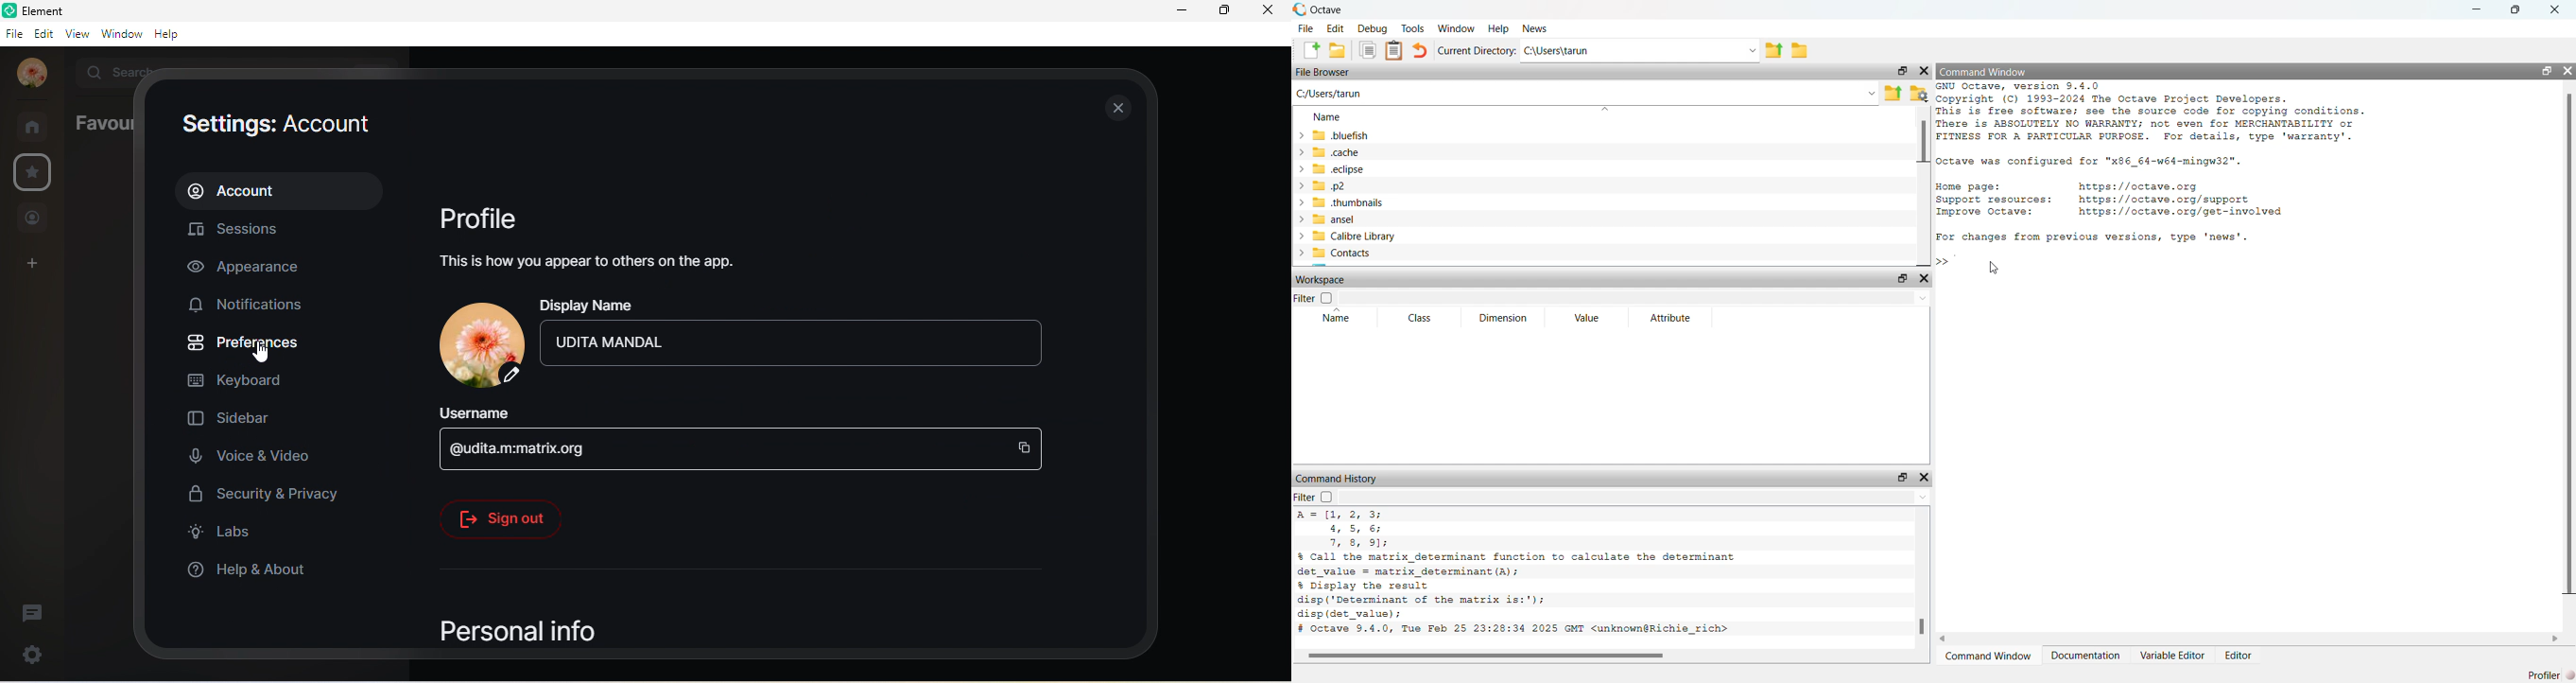 The width and height of the screenshot is (2576, 700). What do you see at coordinates (1921, 184) in the screenshot?
I see `scrollbar` at bounding box center [1921, 184].